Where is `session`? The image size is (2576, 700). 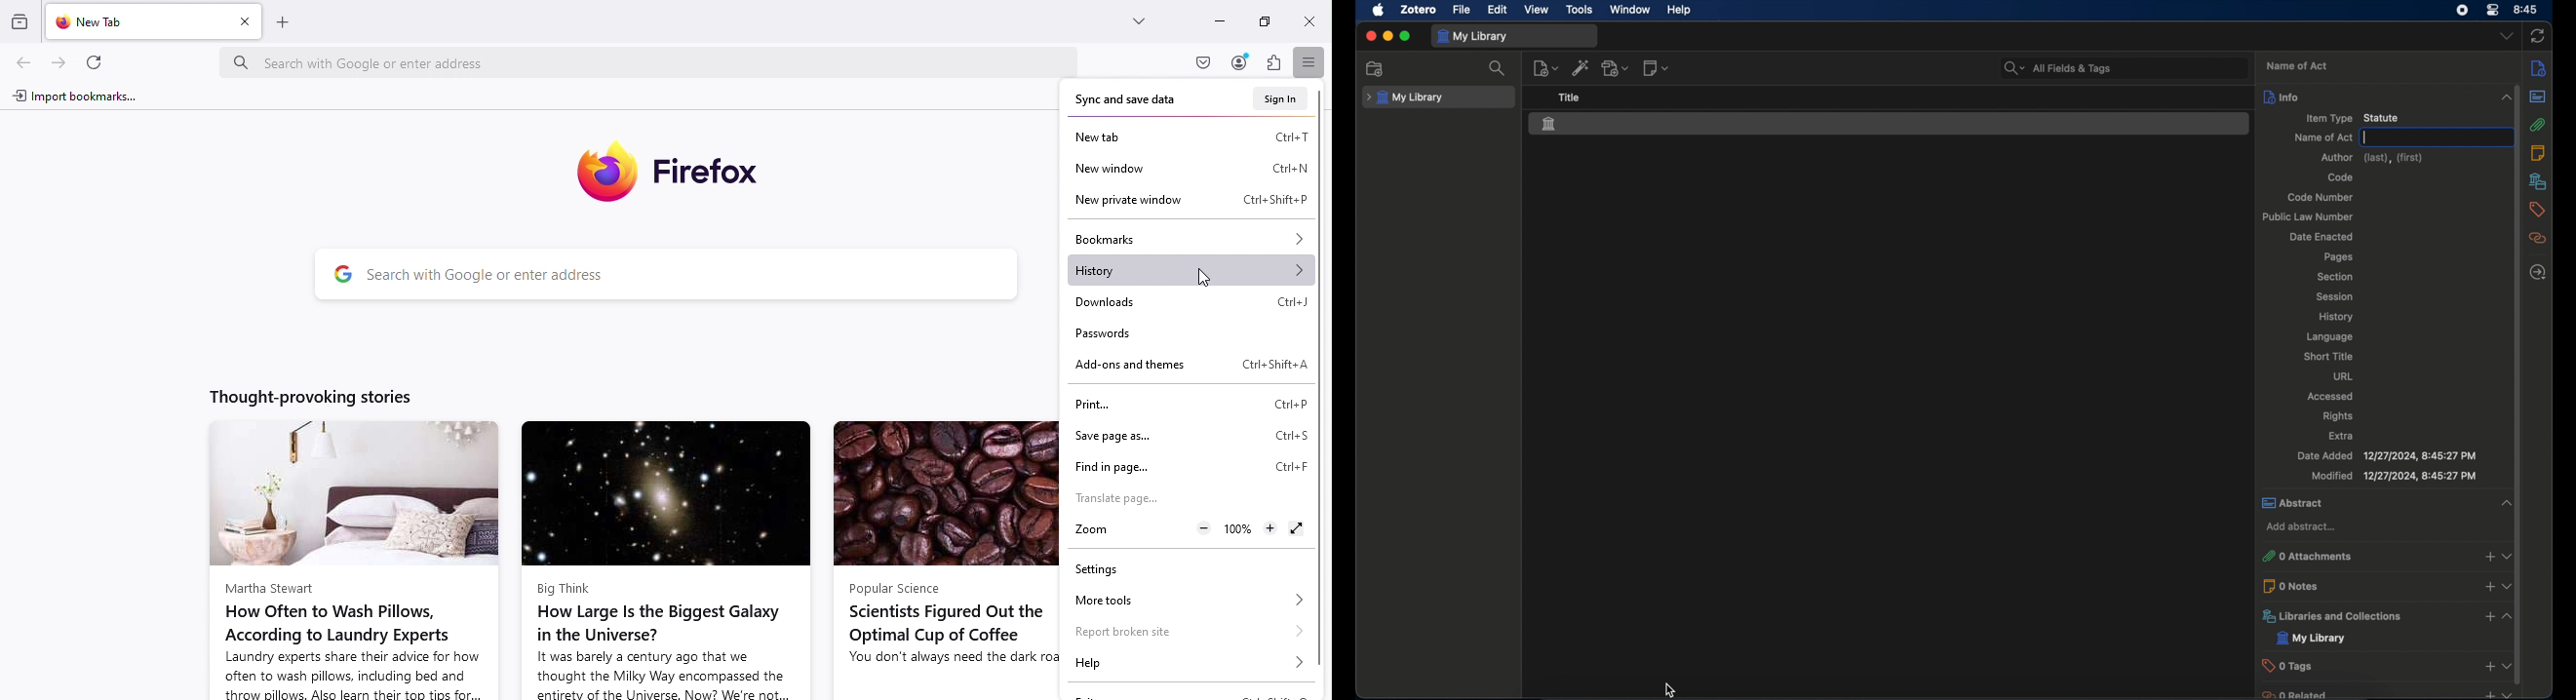
session is located at coordinates (2332, 297).